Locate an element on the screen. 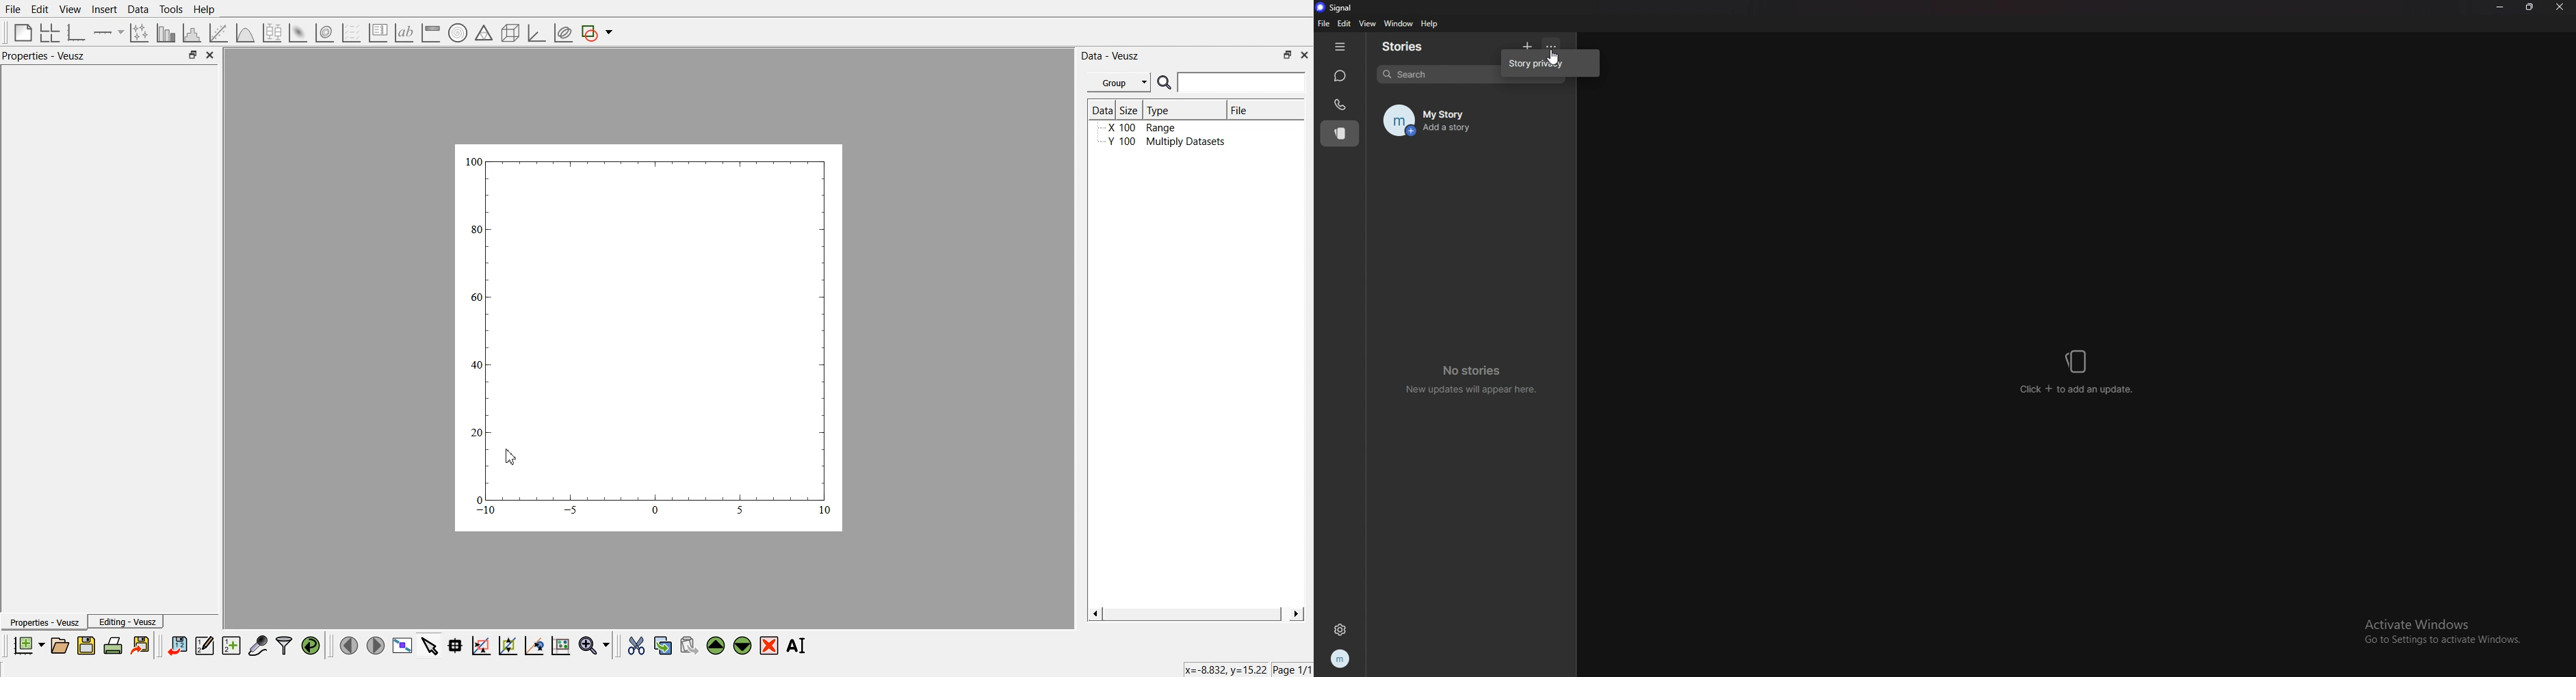 Image resolution: width=2576 pixels, height=700 pixels. move the selected widgets up is located at coordinates (717, 646).